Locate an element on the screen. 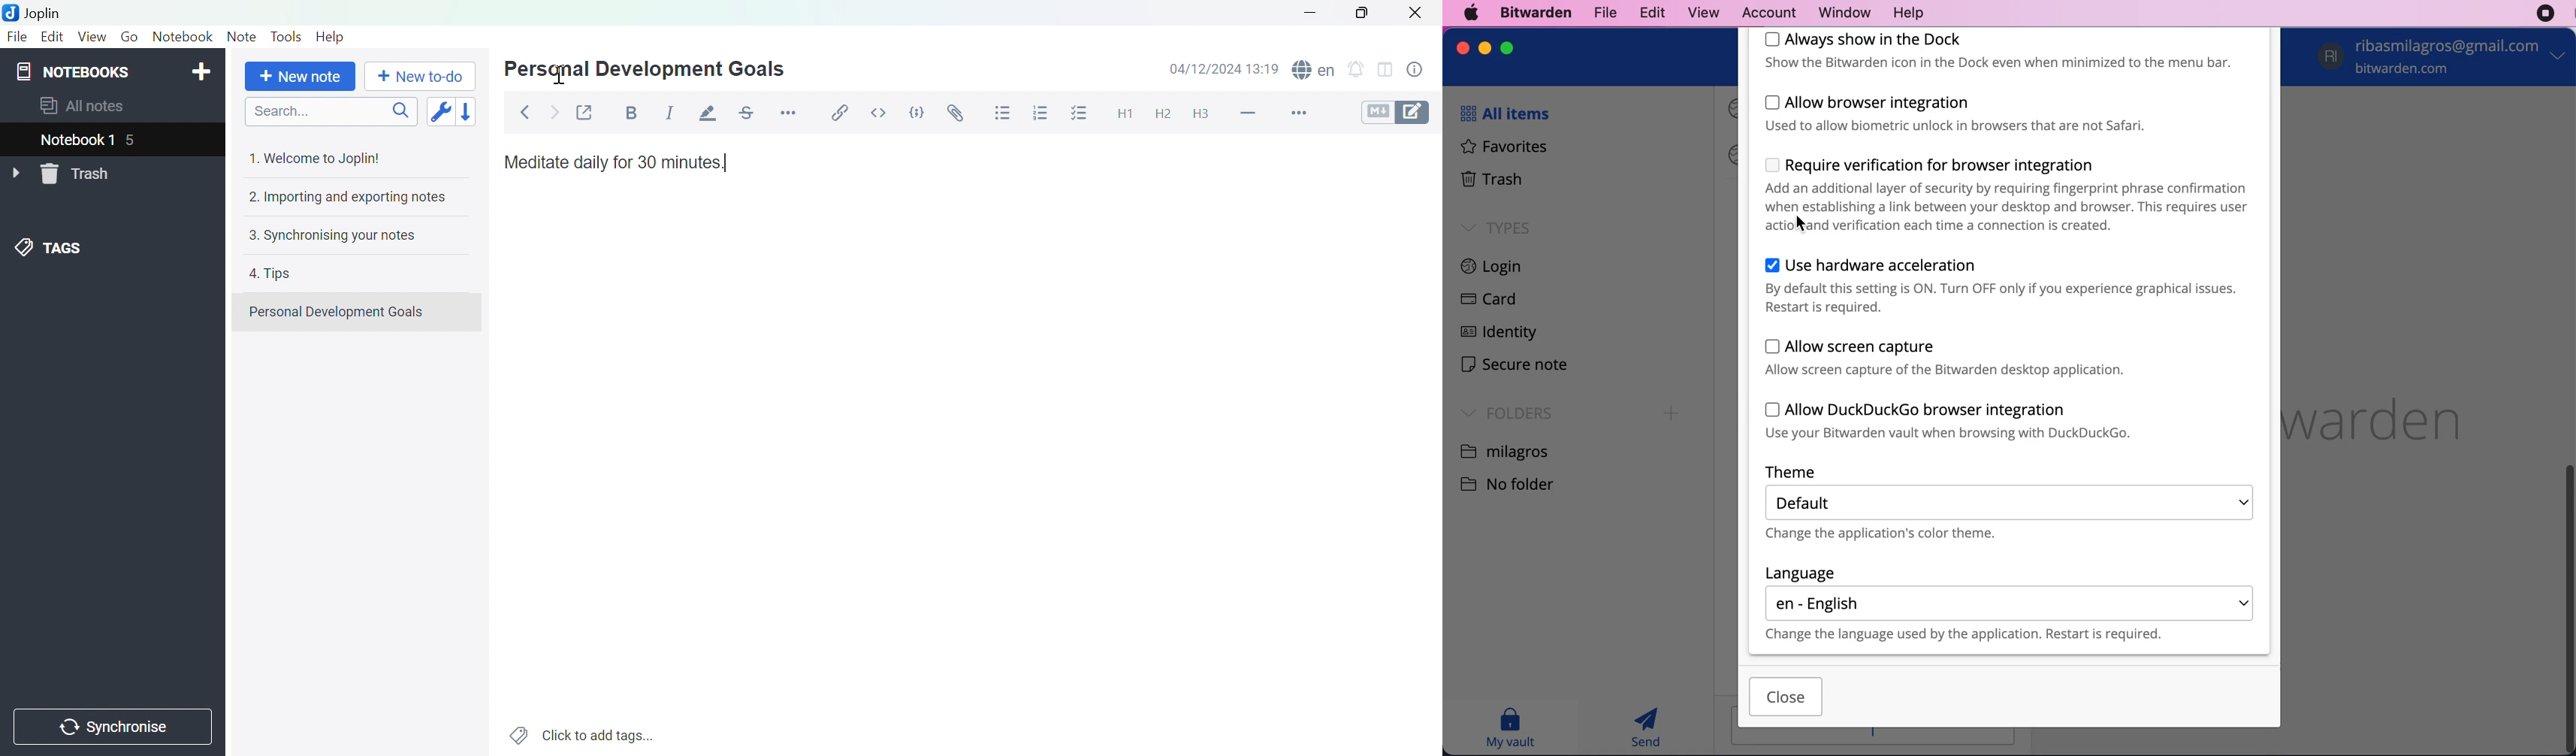  NOTEBOOKS is located at coordinates (74, 71).